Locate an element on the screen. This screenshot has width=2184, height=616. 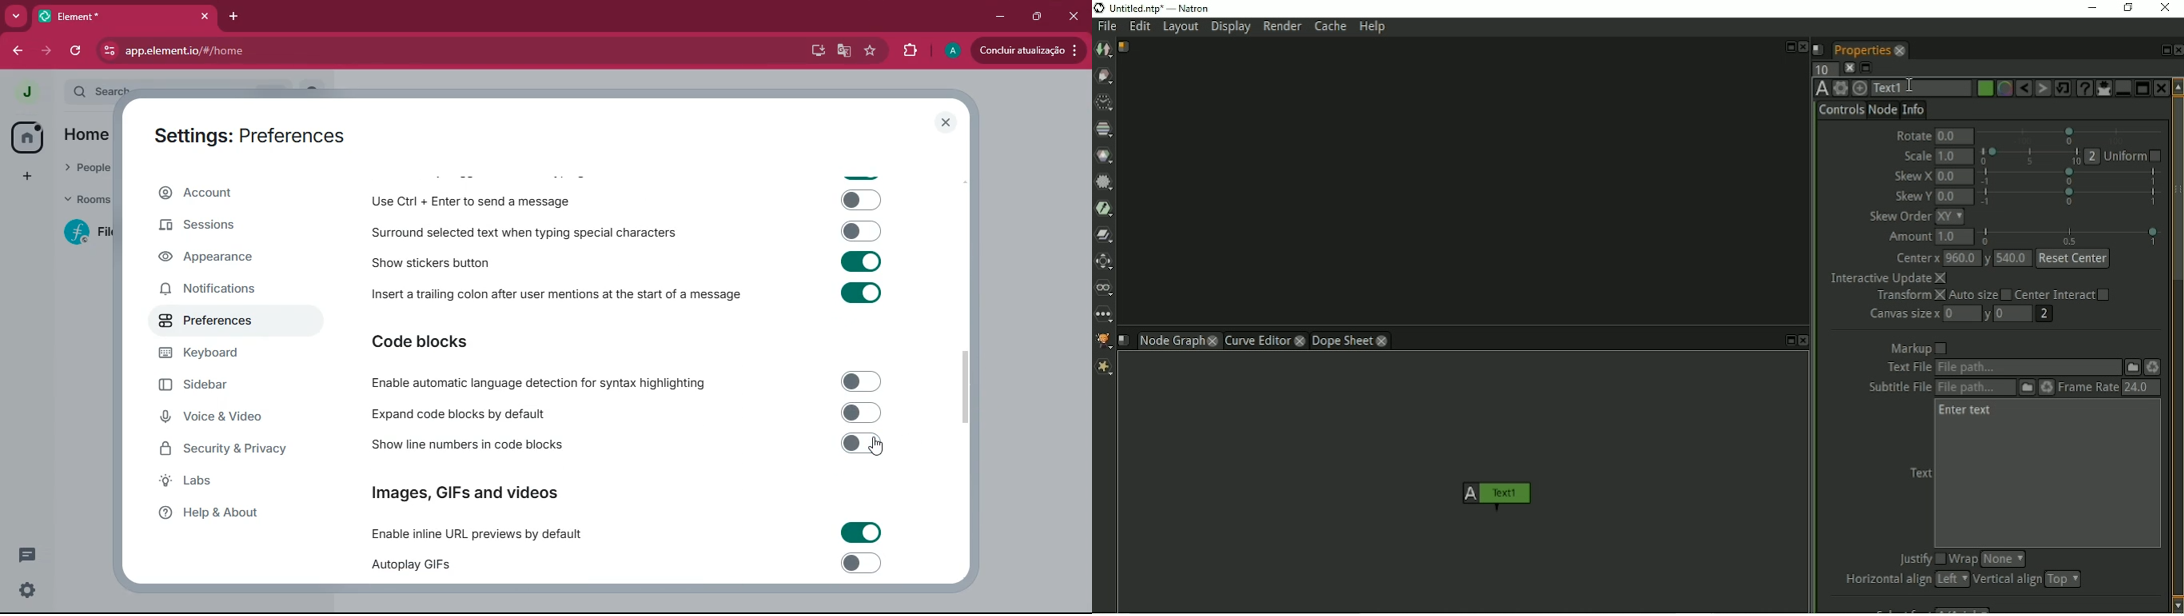
Show stickers button is located at coordinates (624, 261).